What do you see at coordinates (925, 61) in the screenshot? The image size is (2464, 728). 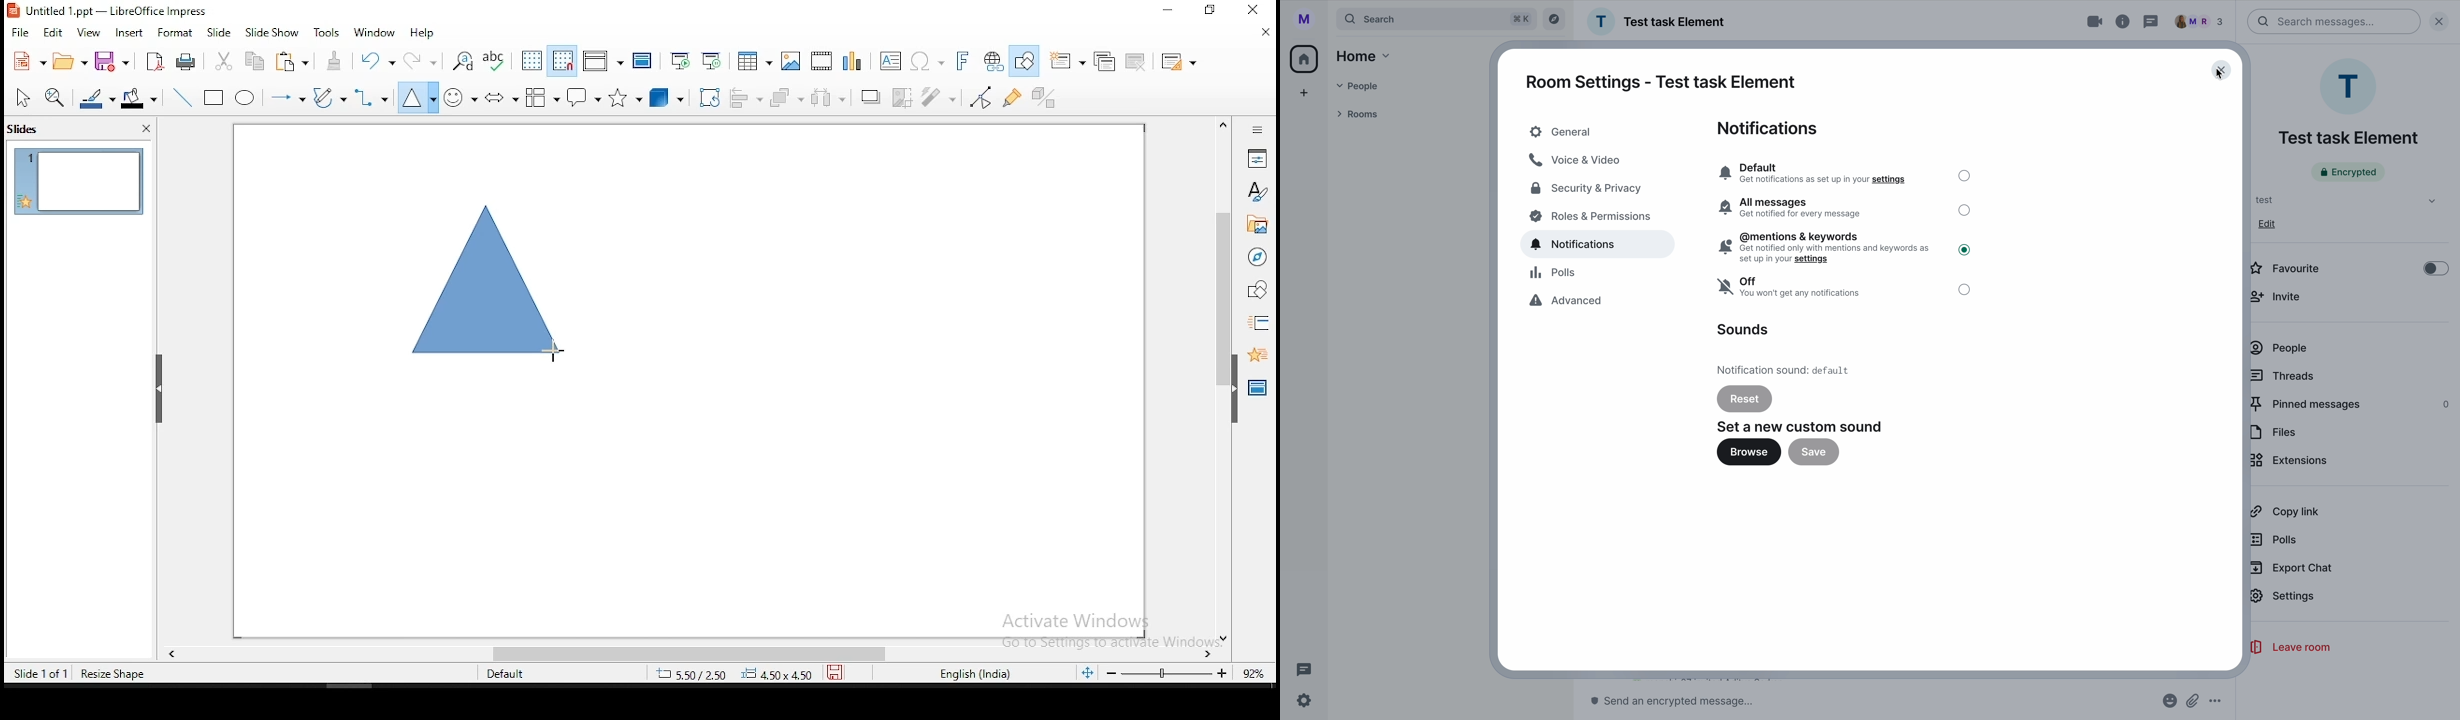 I see `special characters` at bounding box center [925, 61].